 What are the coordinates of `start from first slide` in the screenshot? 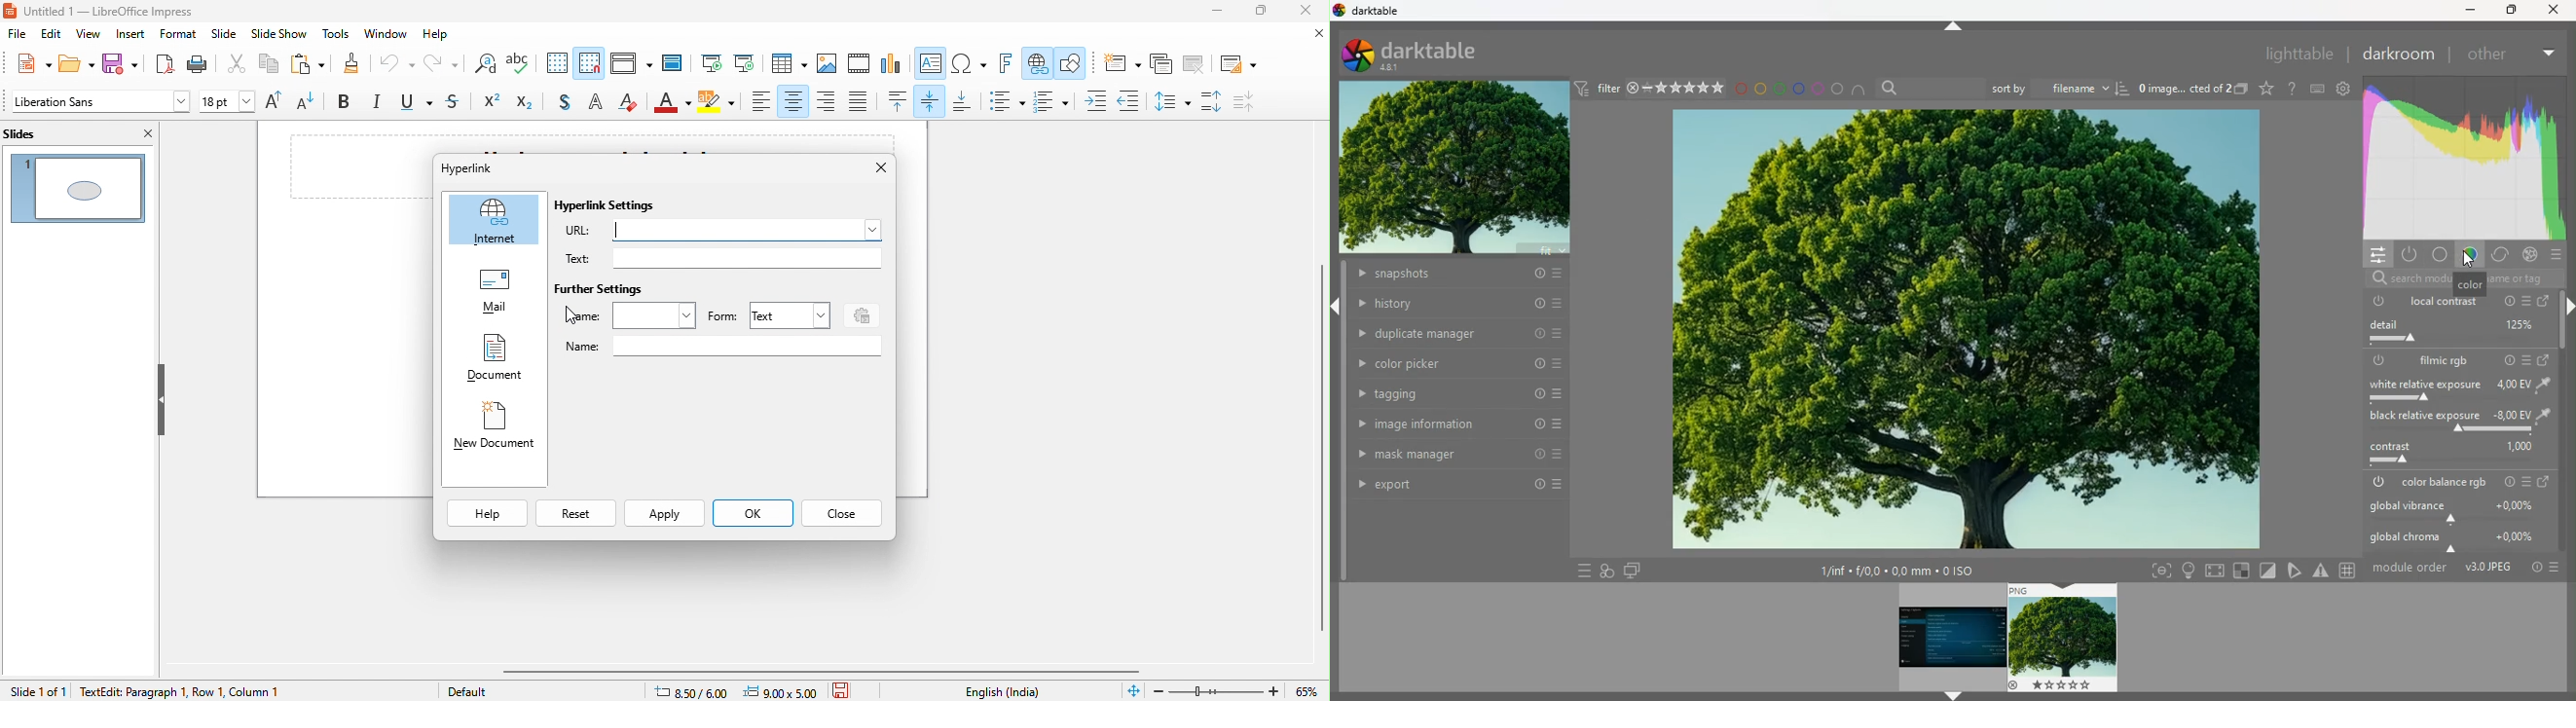 It's located at (711, 64).